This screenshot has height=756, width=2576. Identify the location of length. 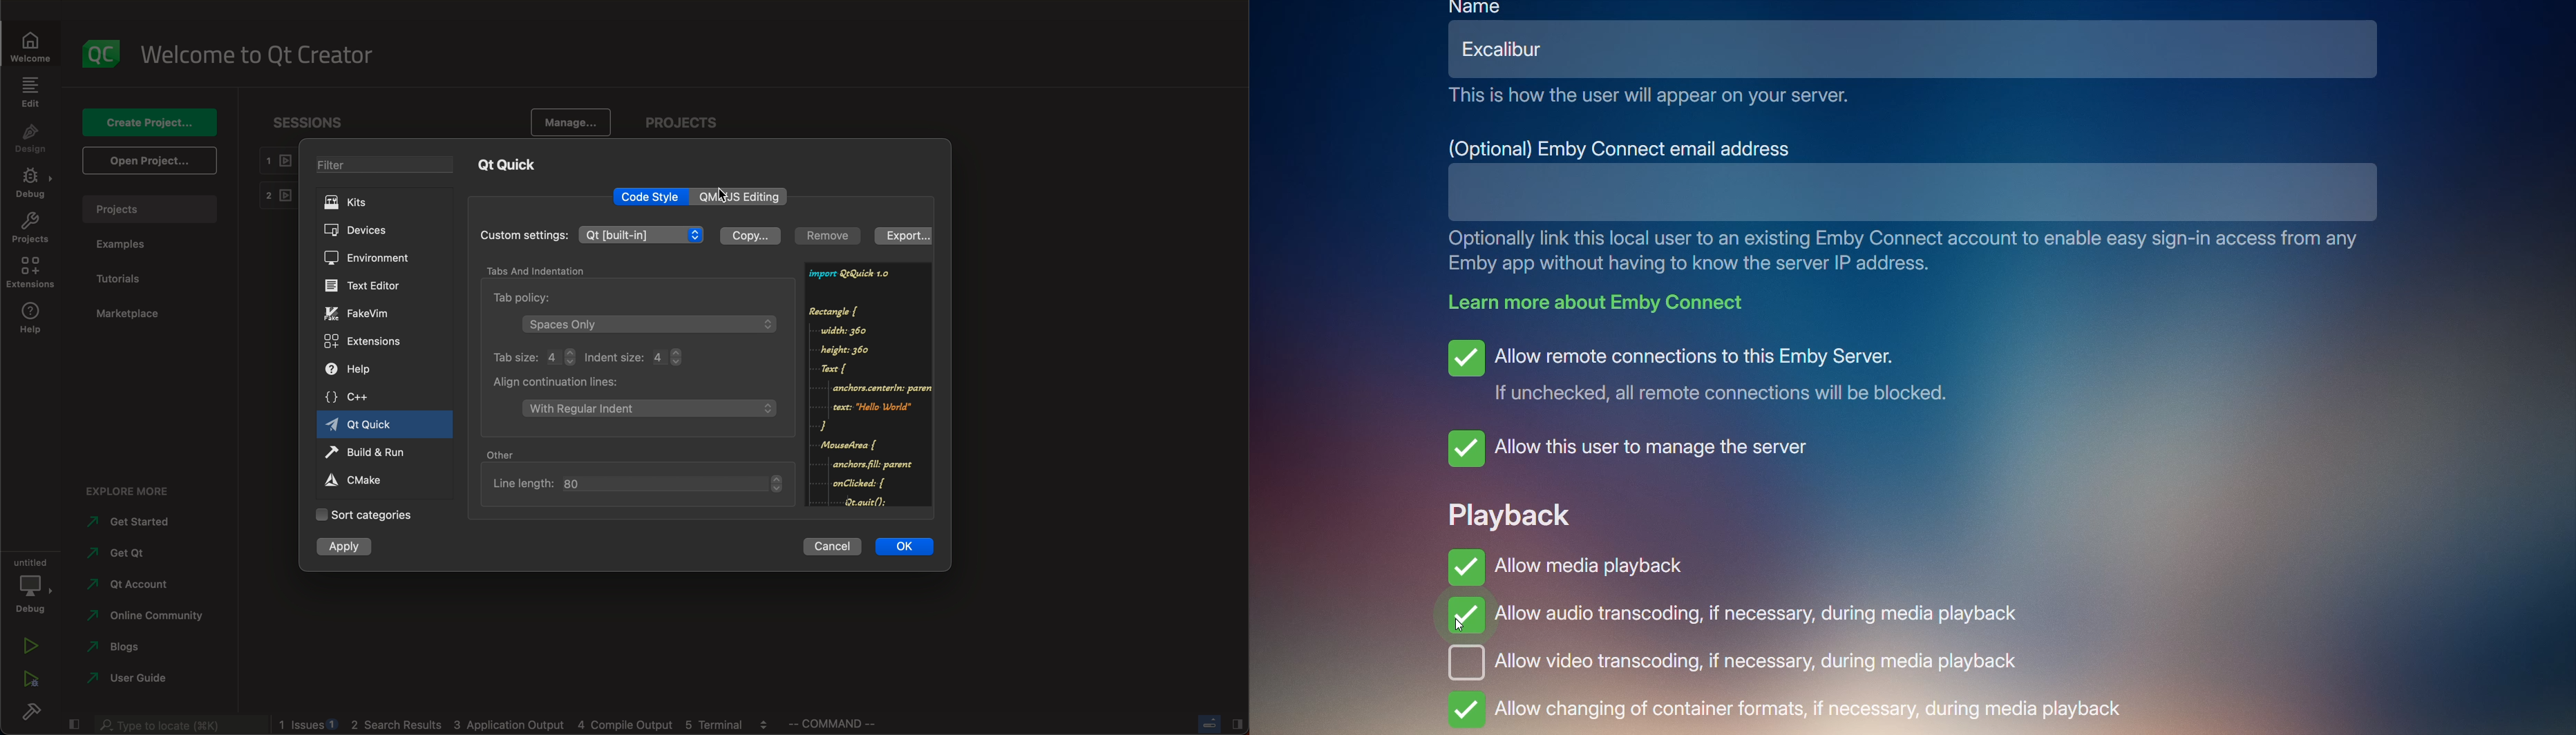
(641, 481).